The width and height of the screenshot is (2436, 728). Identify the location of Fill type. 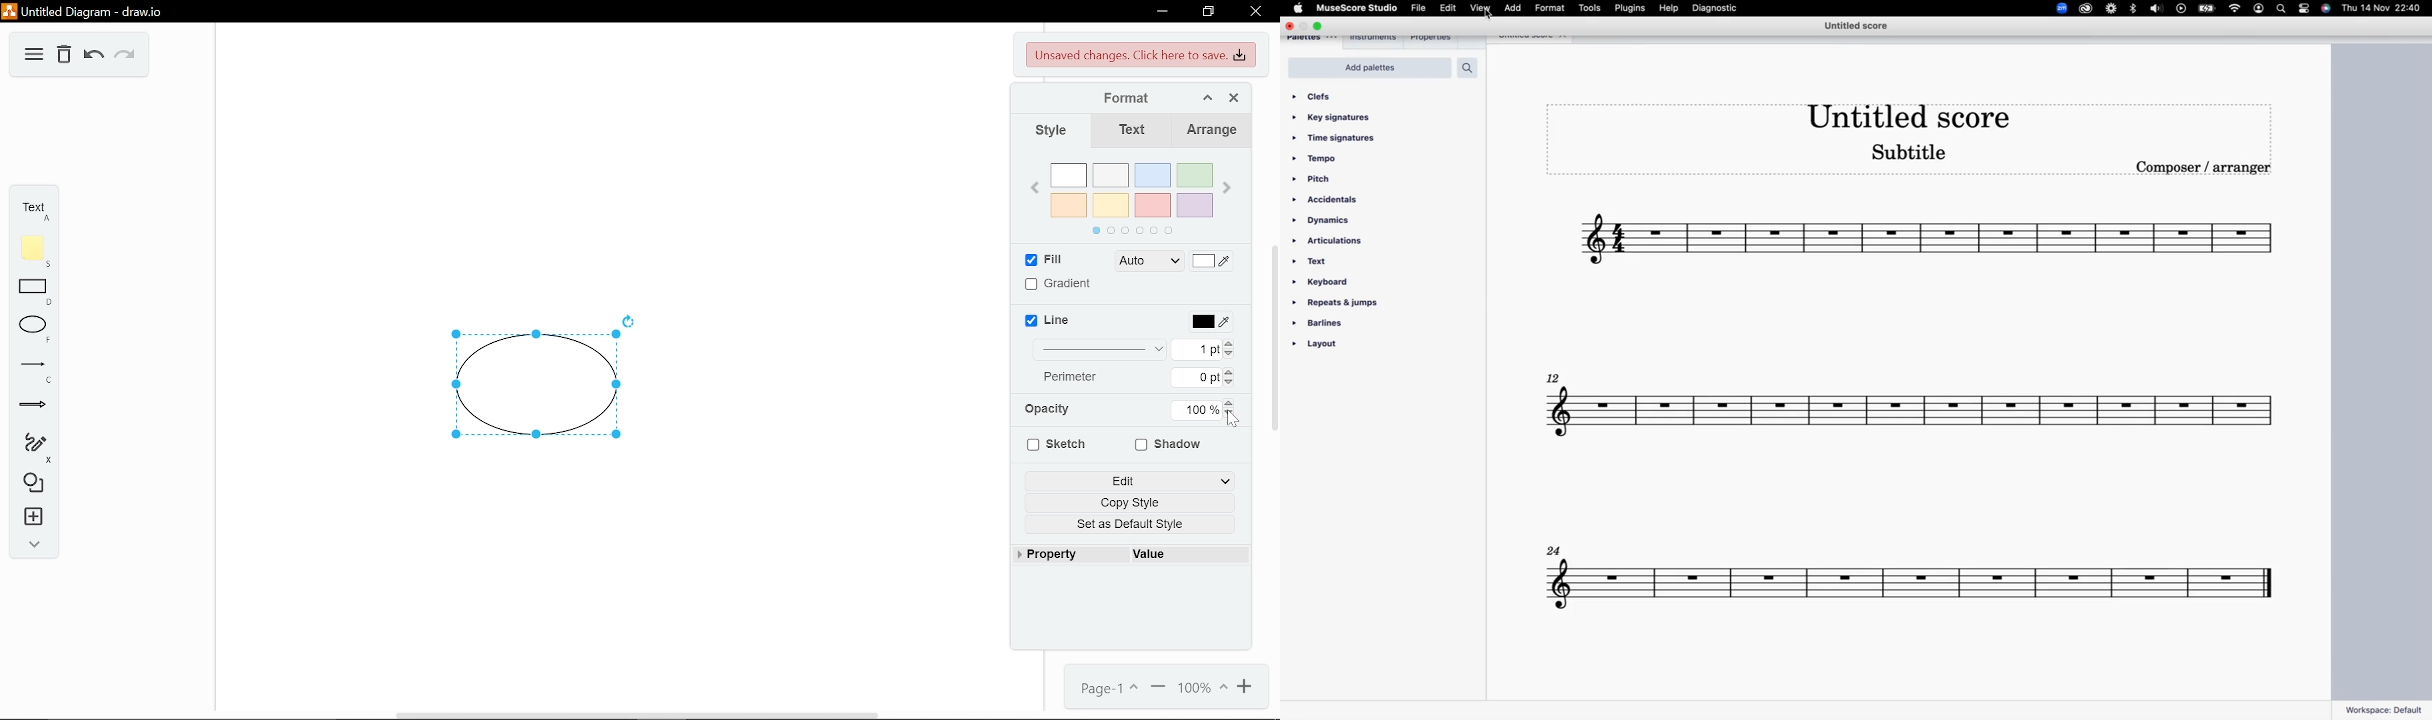
(1150, 261).